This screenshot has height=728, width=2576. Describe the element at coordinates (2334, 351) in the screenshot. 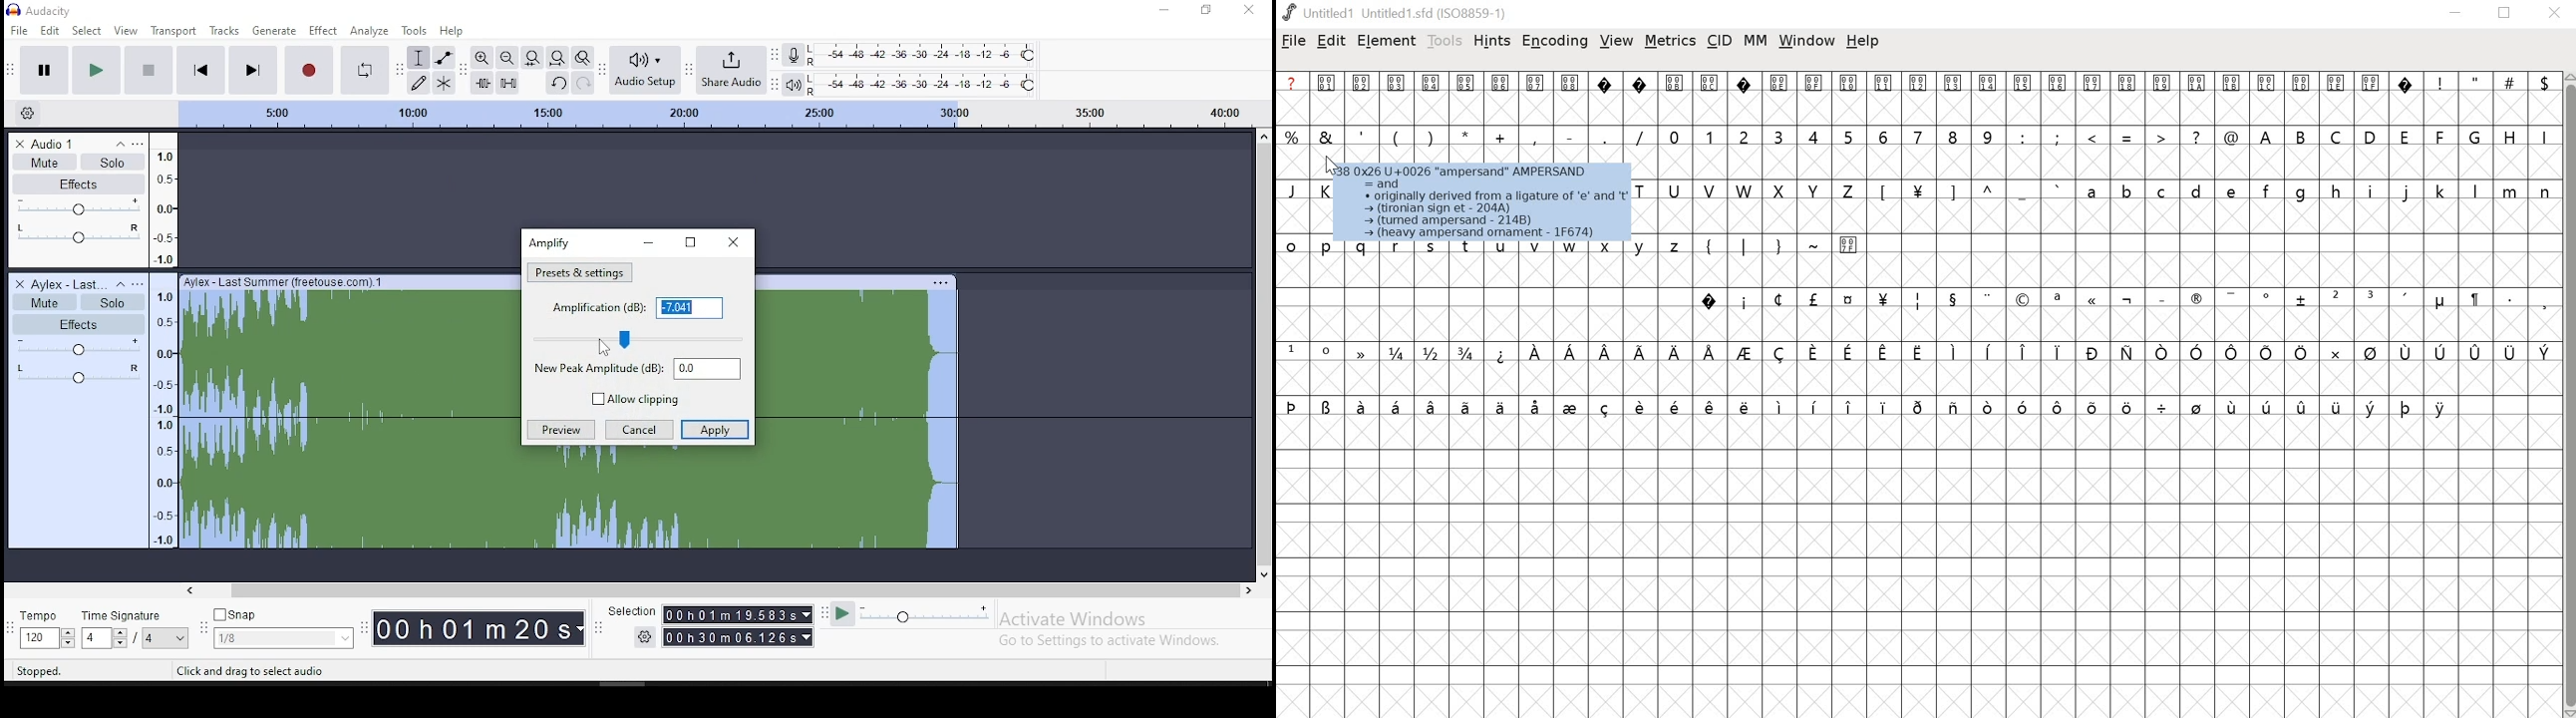

I see `symbol` at that location.